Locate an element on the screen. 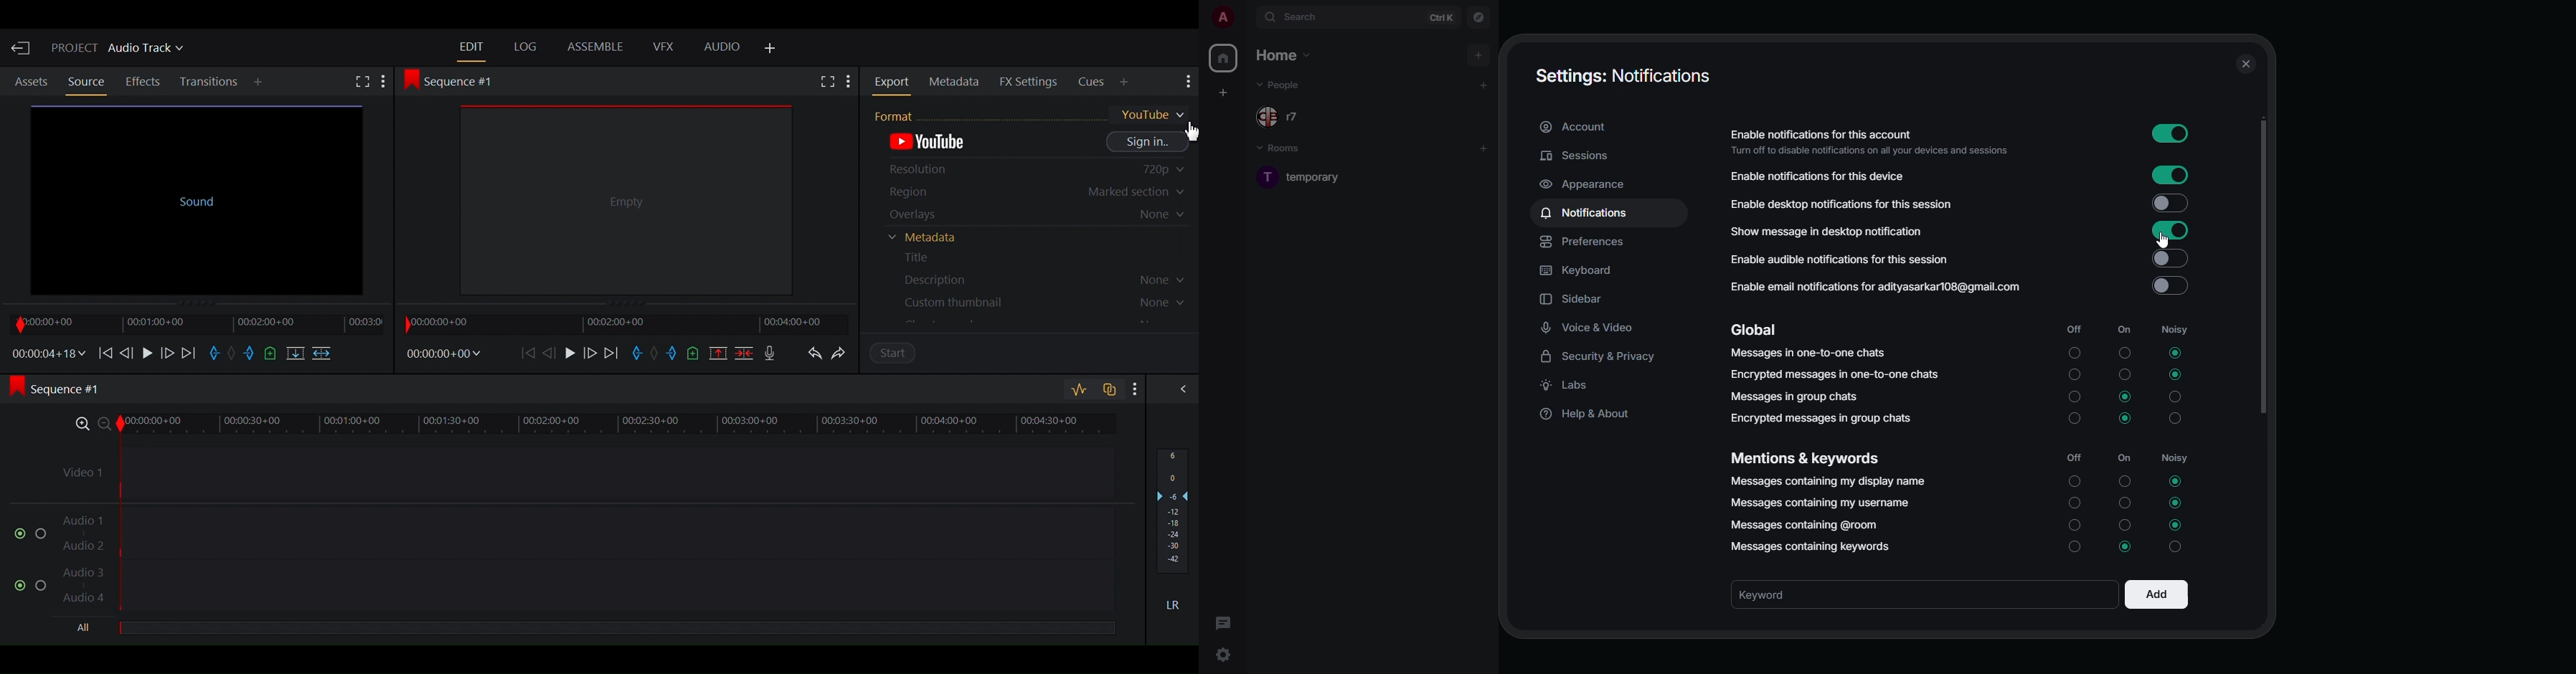 This screenshot has width=2576, height=700. show message in desktop notification is located at coordinates (1827, 232).